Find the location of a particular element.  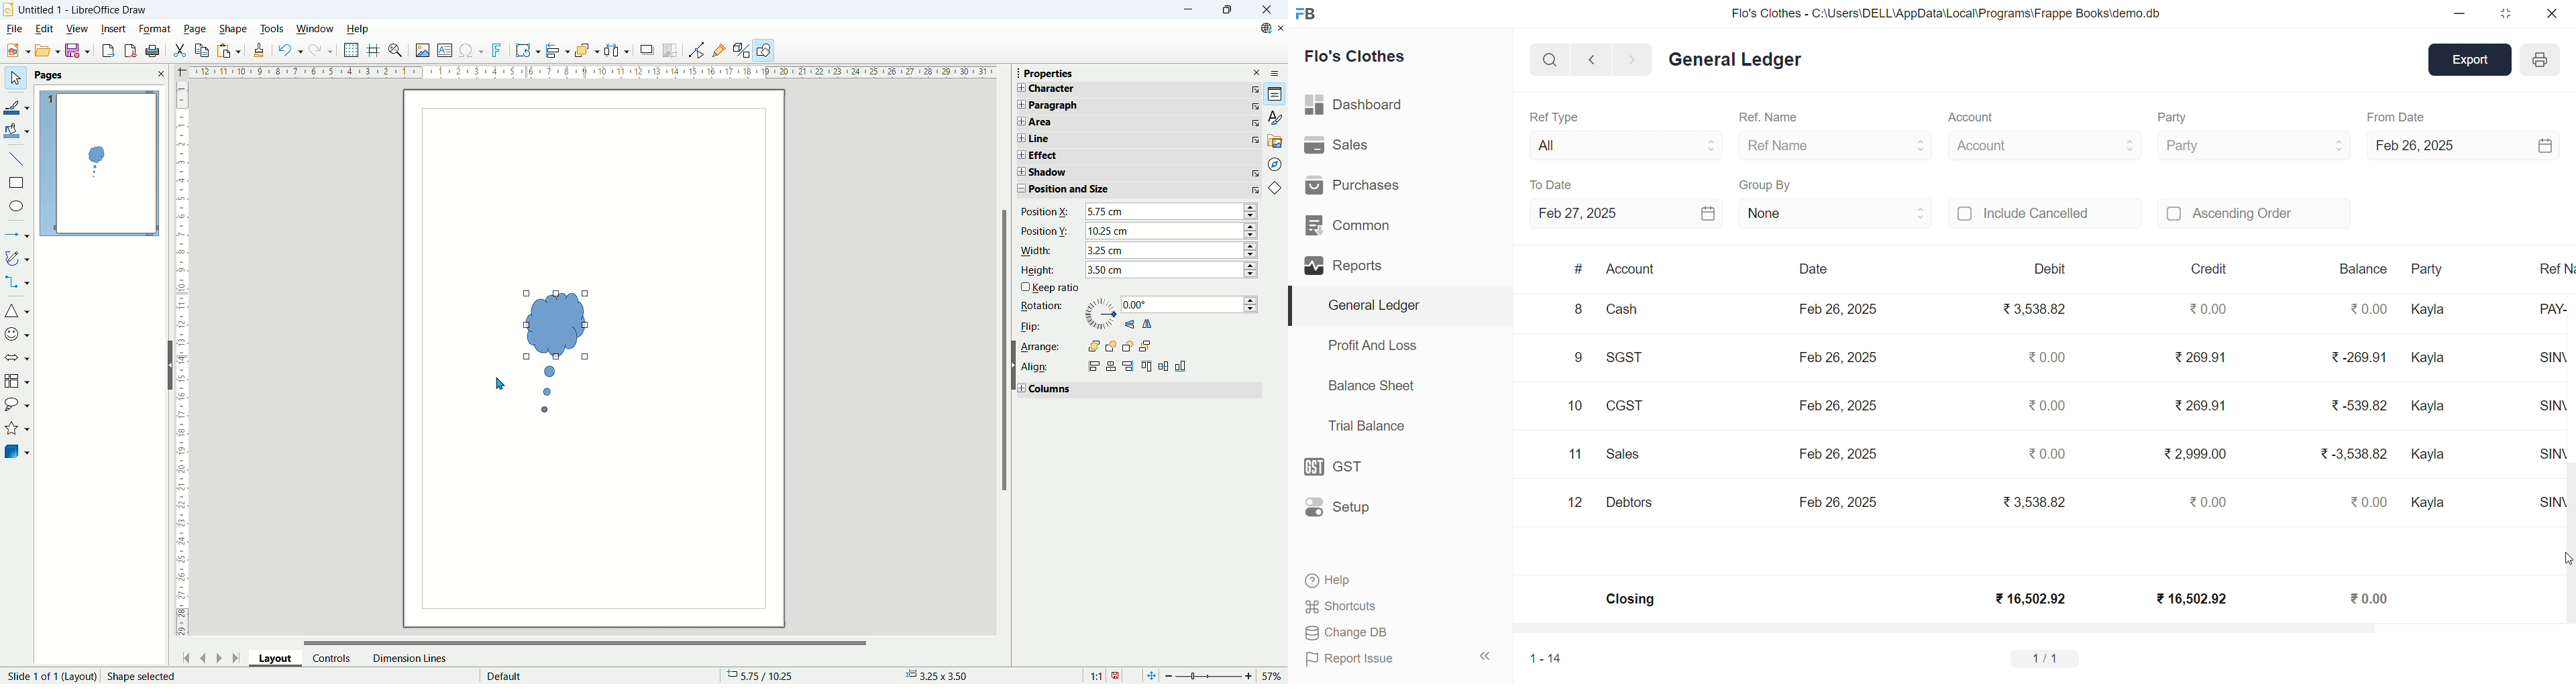

MINIMIZE is located at coordinates (2460, 15).